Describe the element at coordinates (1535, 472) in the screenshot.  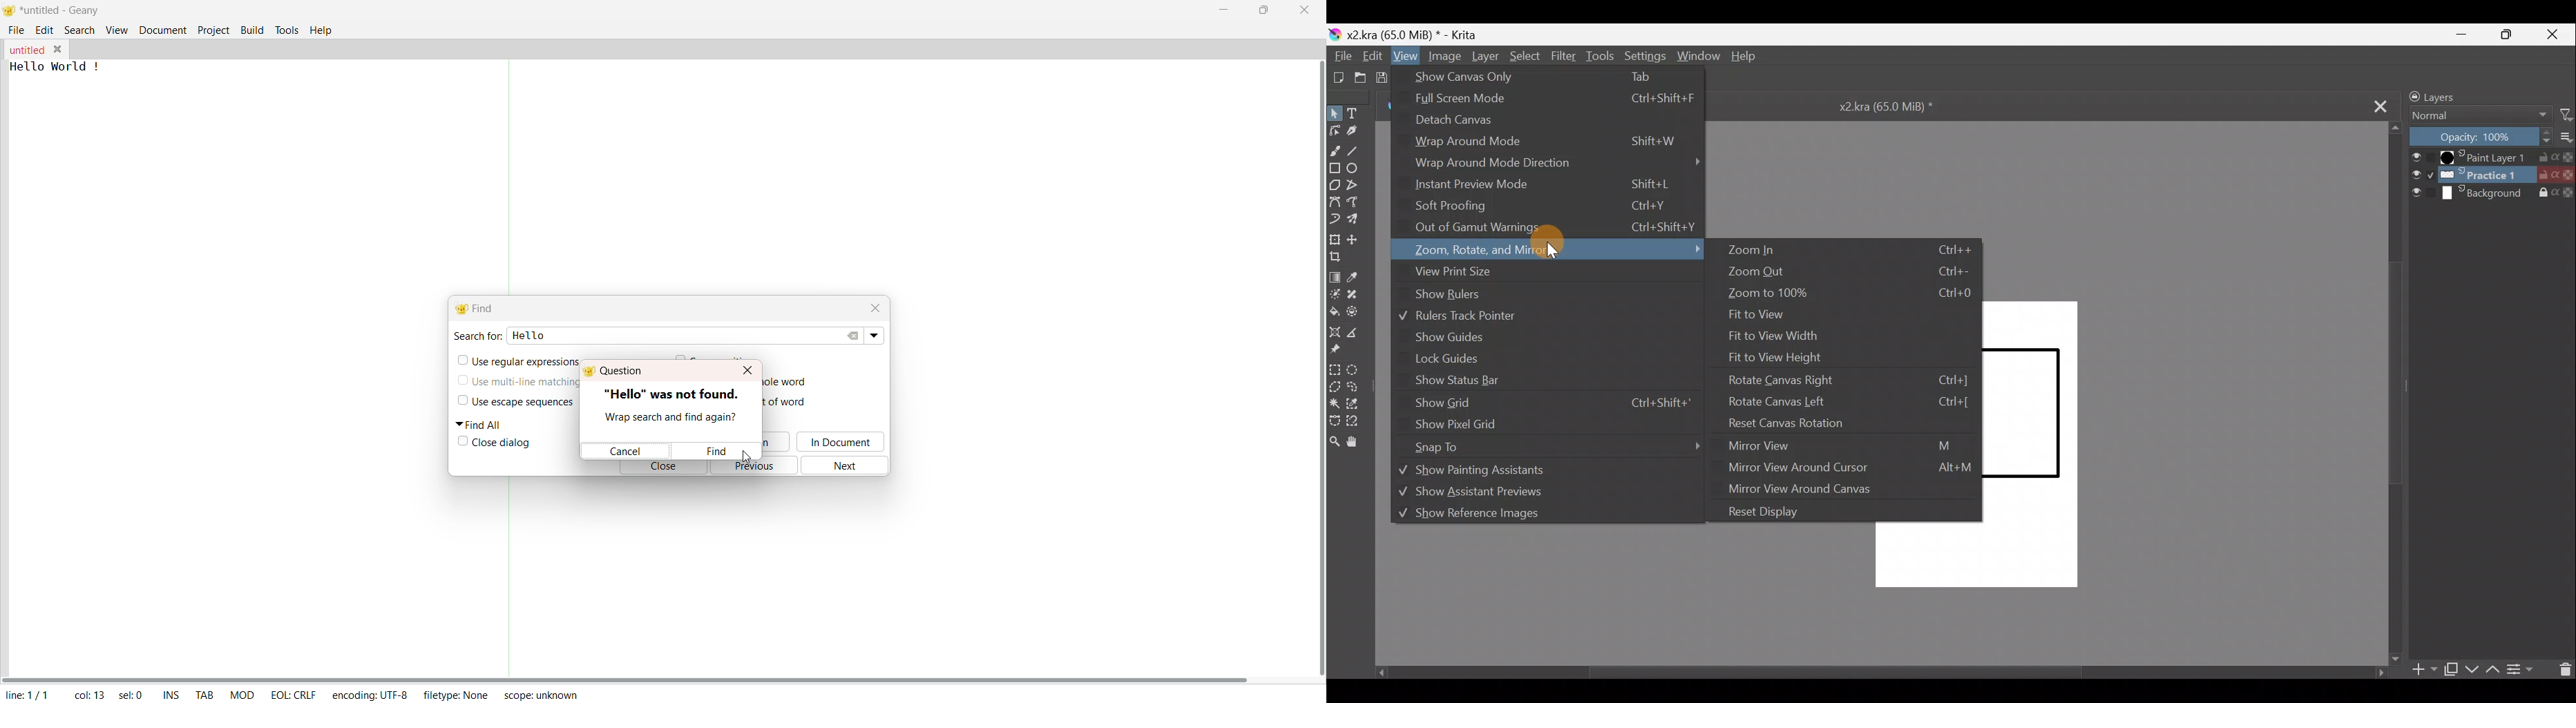
I see `Show painting assistants` at that location.